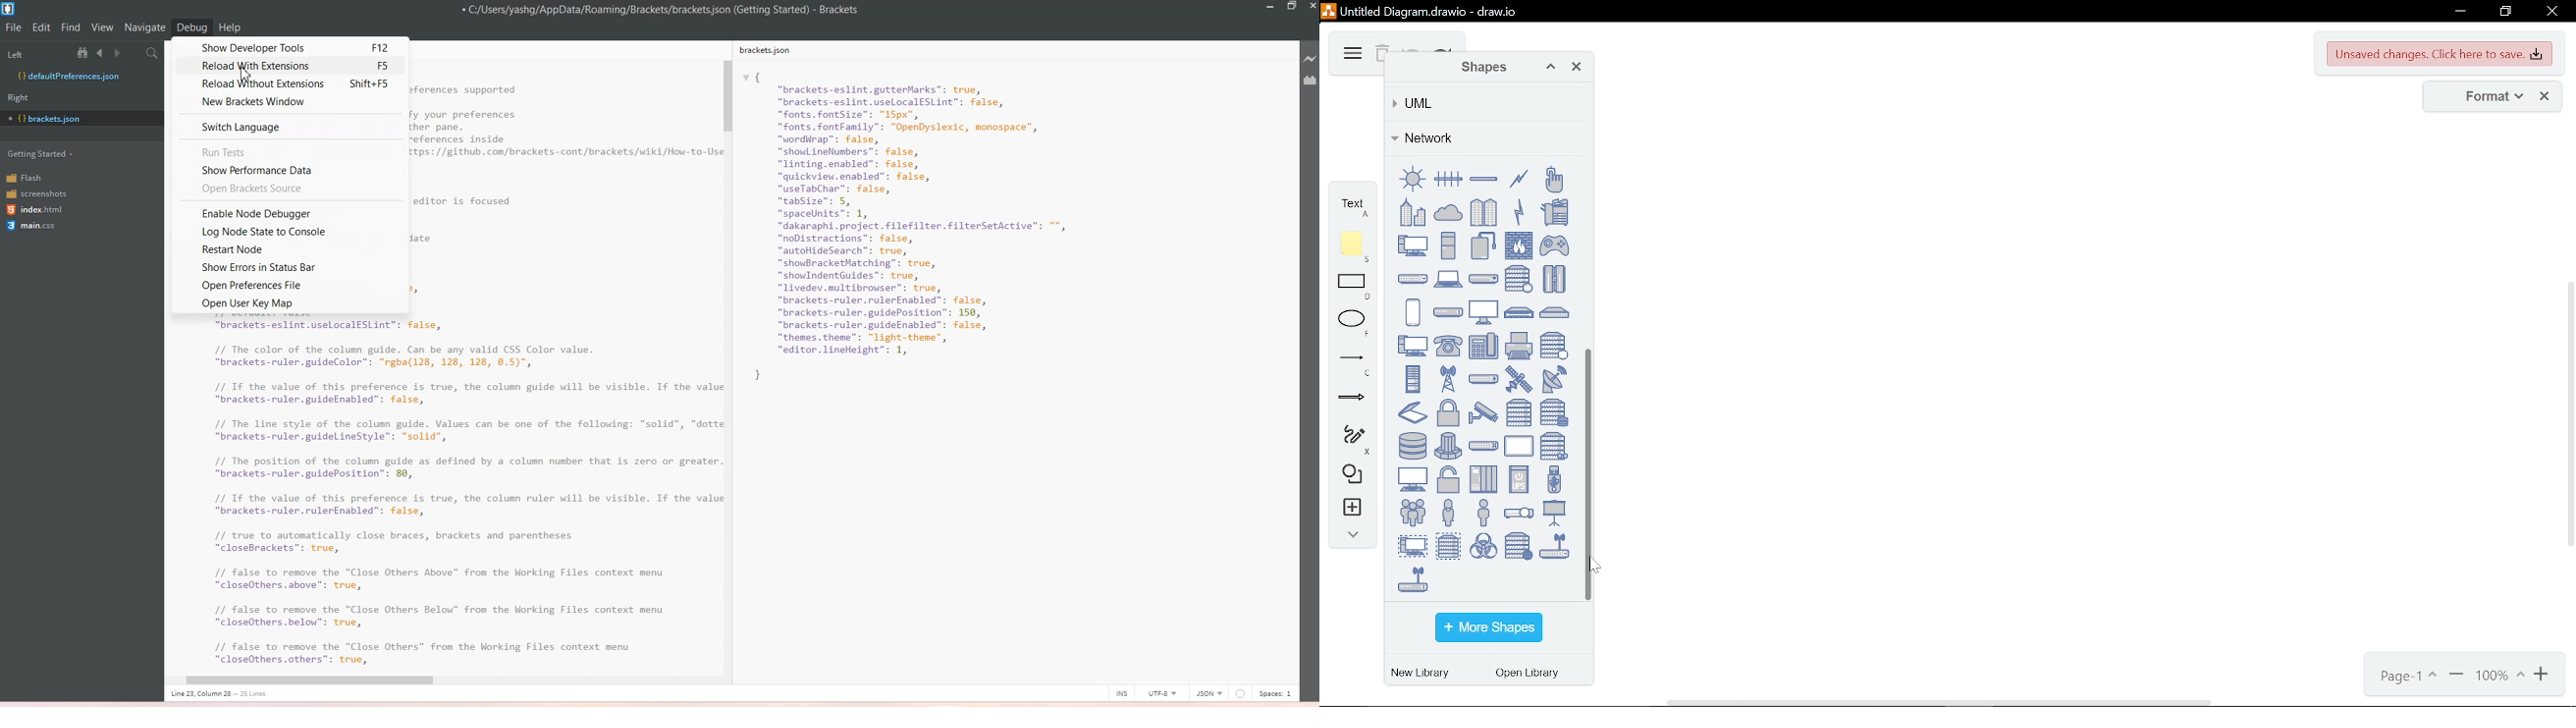  What do you see at coordinates (1162, 693) in the screenshot?
I see `UTF-8` at bounding box center [1162, 693].